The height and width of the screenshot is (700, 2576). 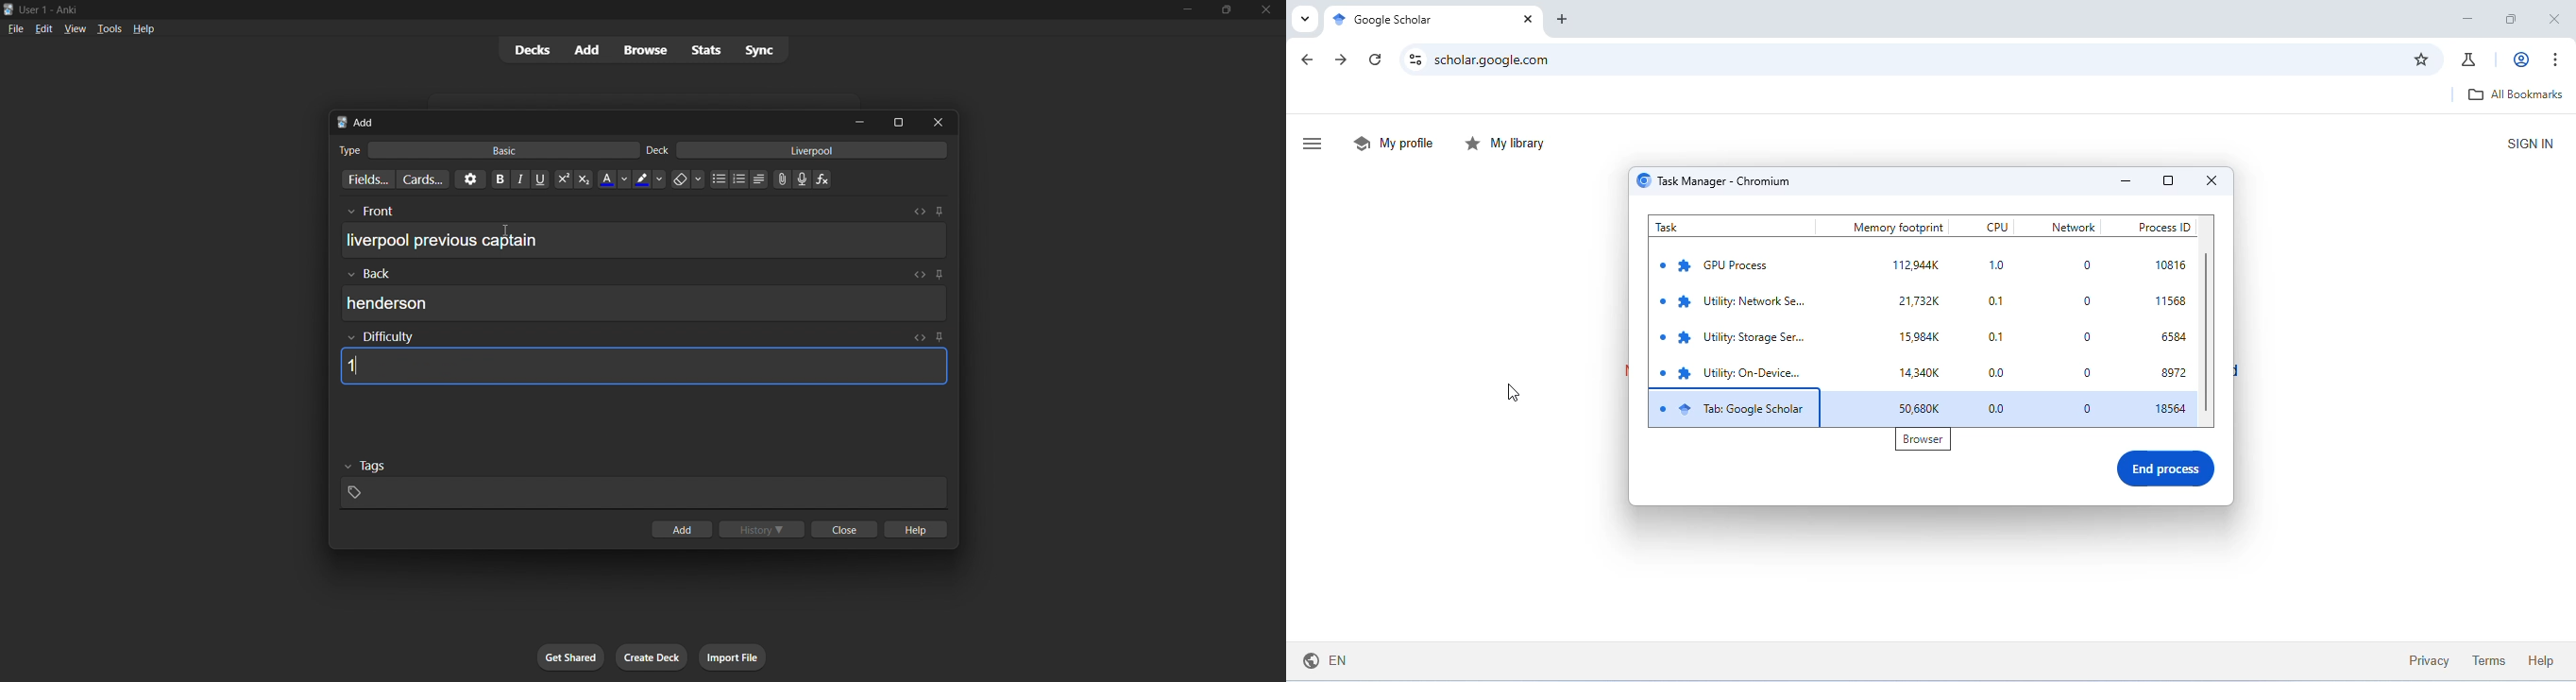 What do you see at coordinates (1311, 60) in the screenshot?
I see `go back` at bounding box center [1311, 60].